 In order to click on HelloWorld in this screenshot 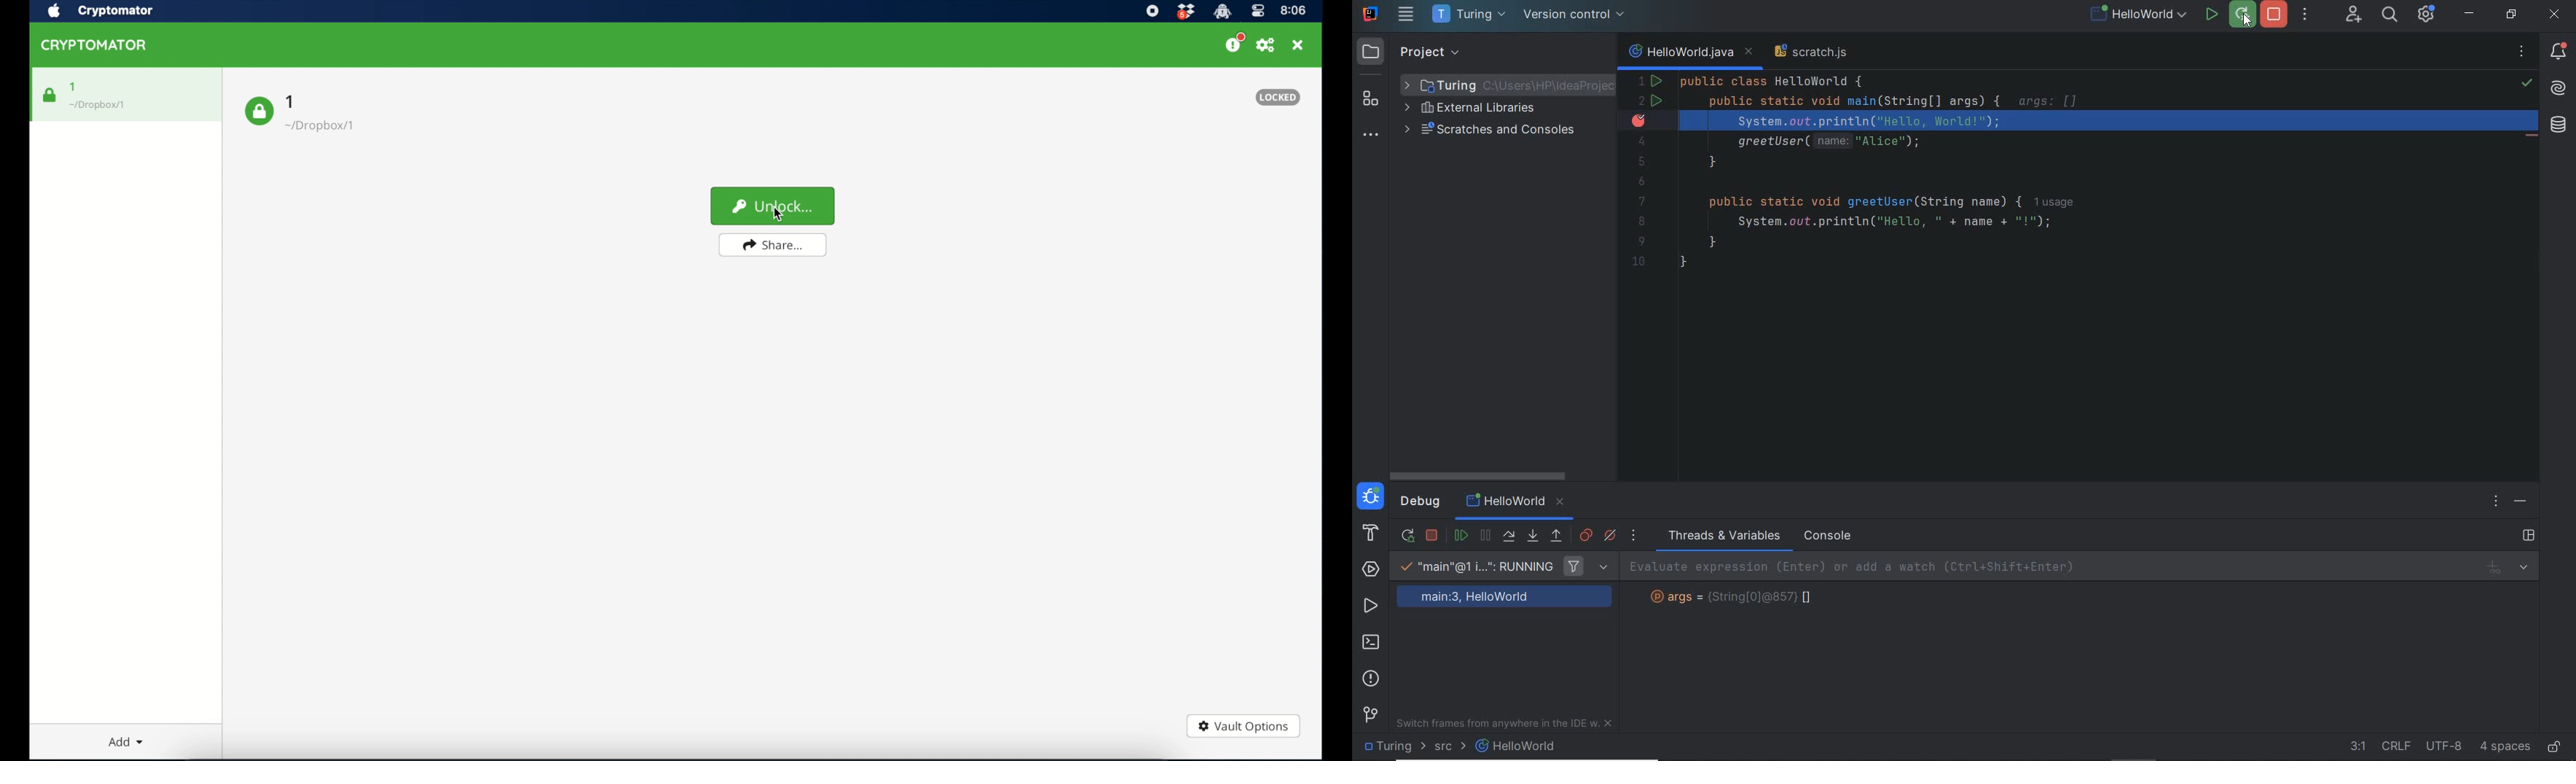, I will do `click(1518, 504)`.